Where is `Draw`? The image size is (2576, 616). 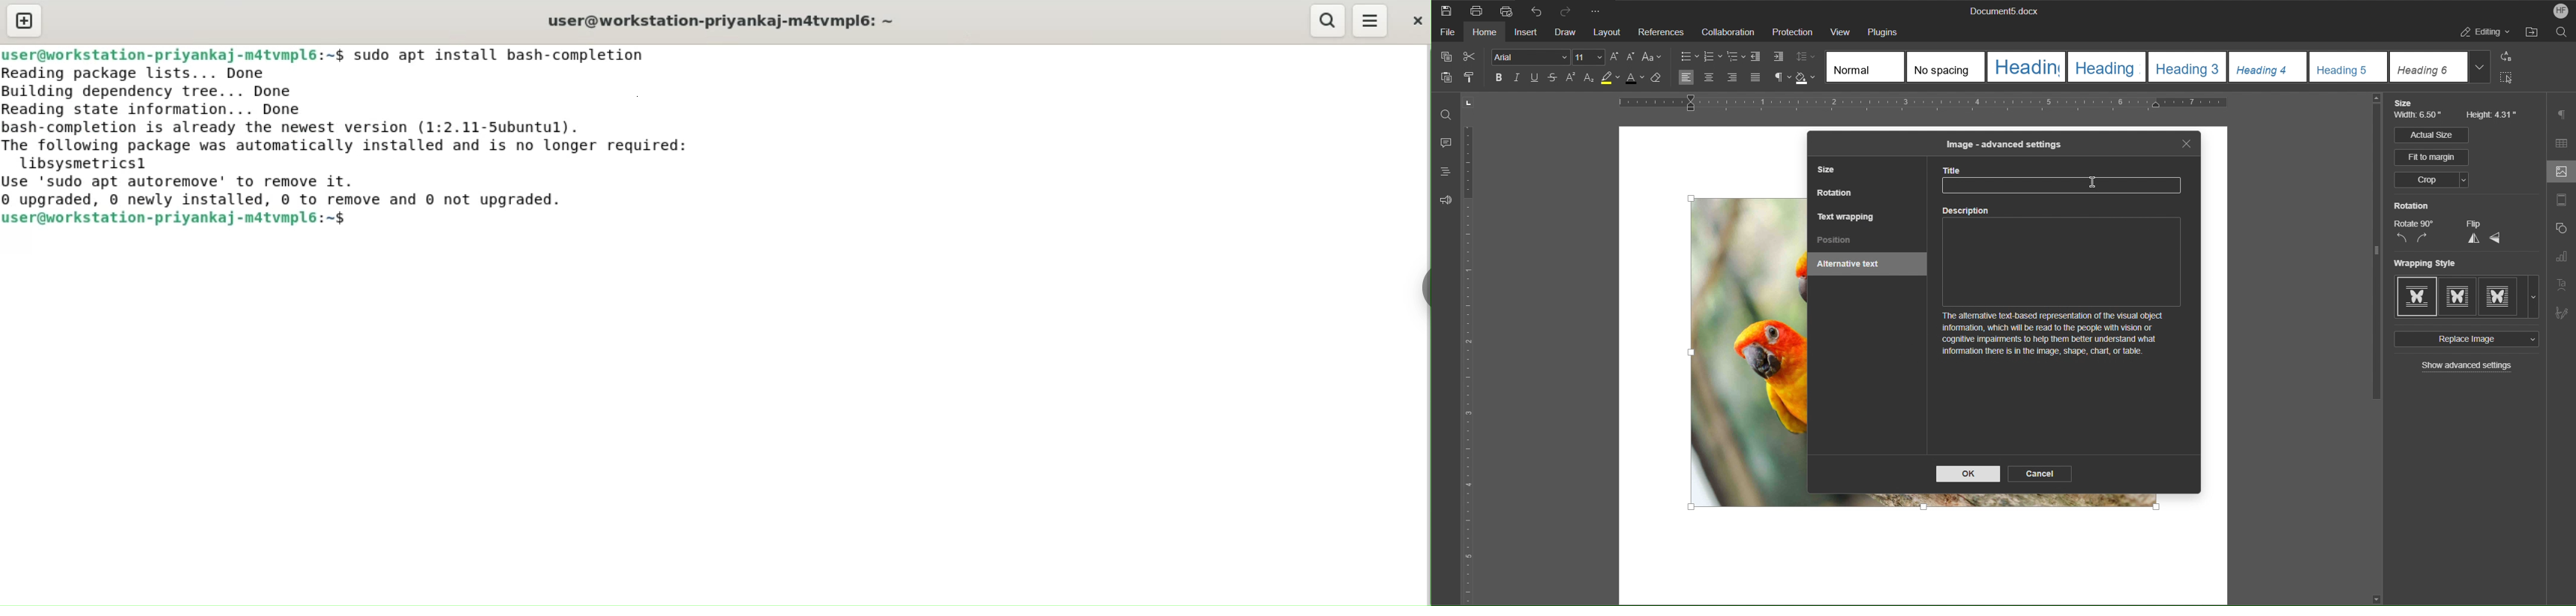 Draw is located at coordinates (1567, 32).